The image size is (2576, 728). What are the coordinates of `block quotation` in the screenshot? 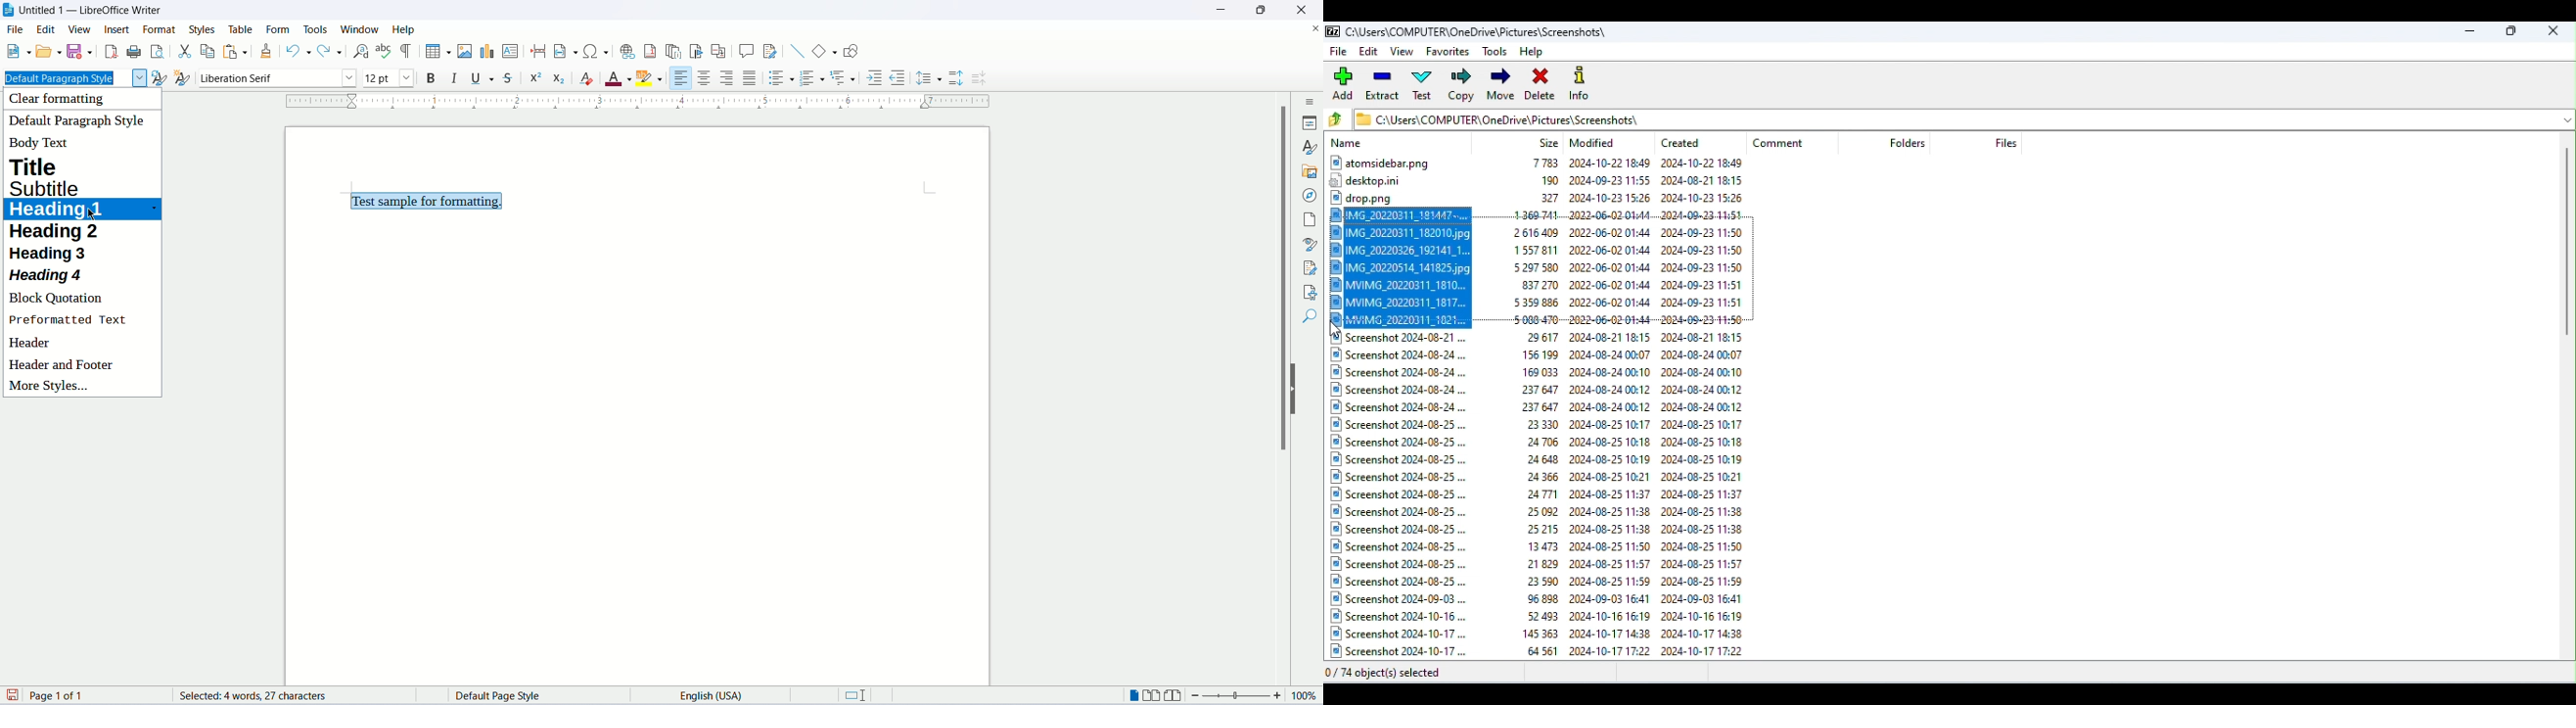 It's located at (59, 298).